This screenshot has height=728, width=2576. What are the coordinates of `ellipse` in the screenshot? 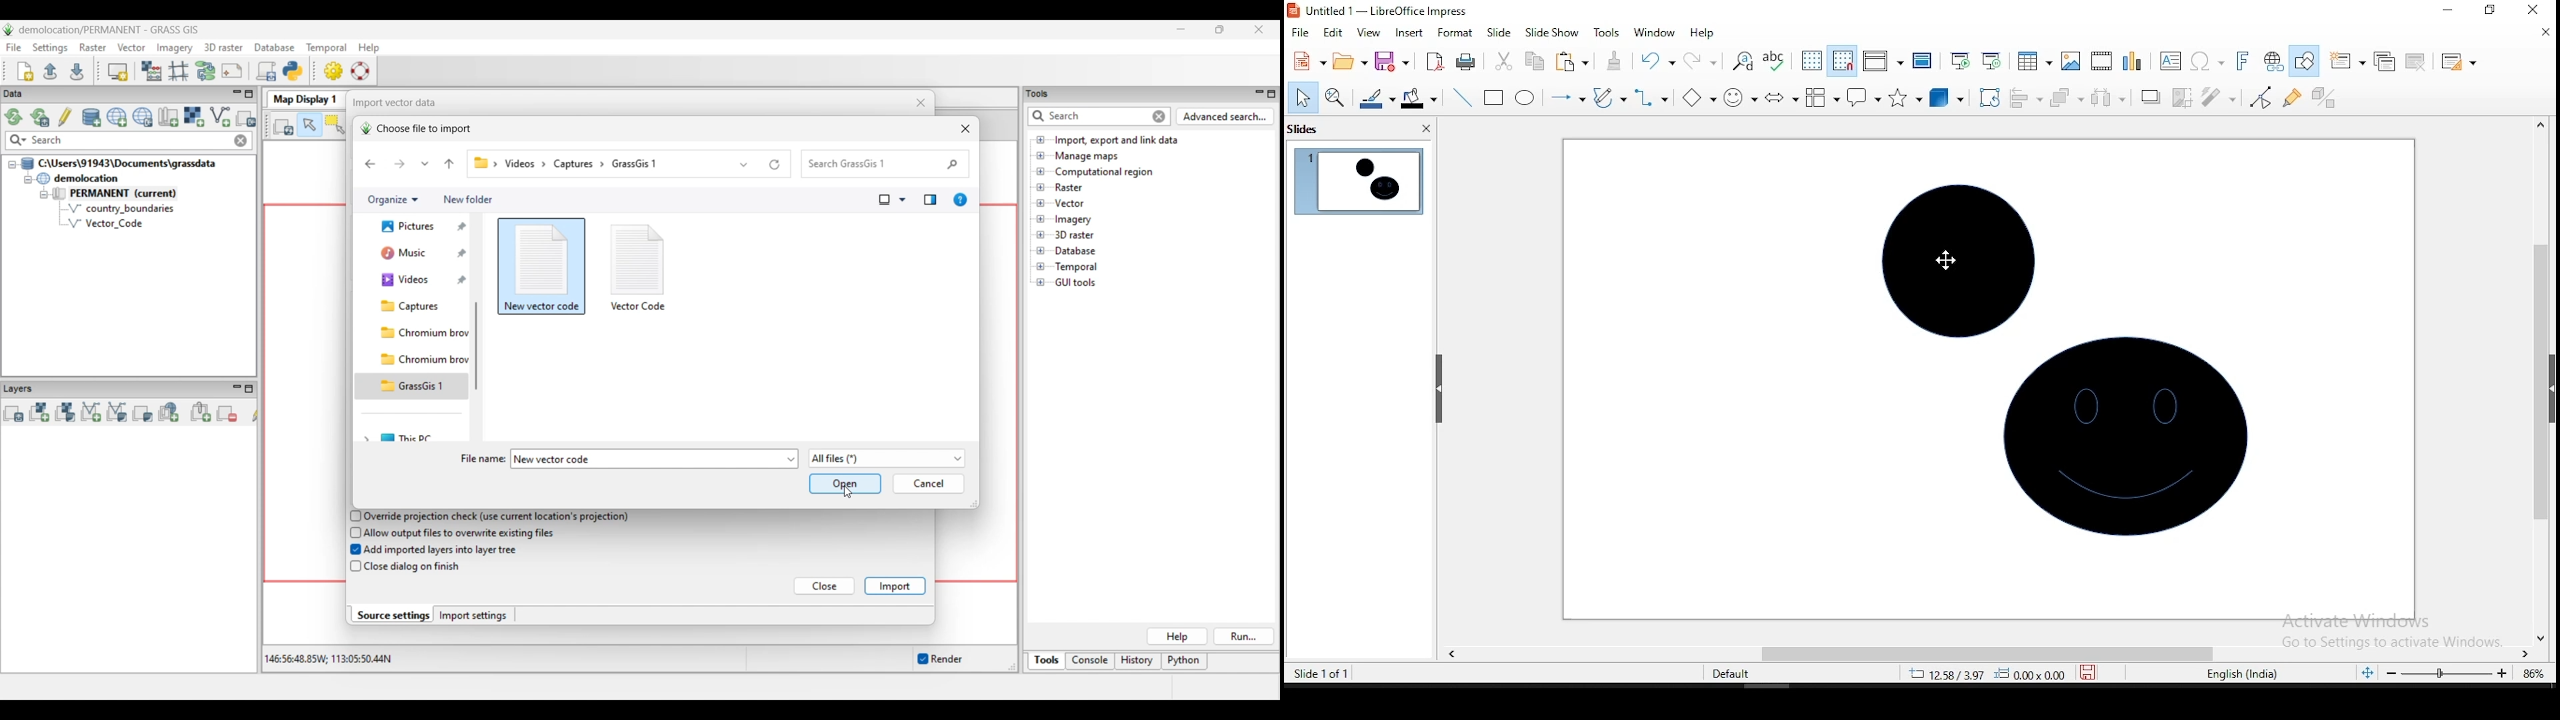 It's located at (1524, 97).